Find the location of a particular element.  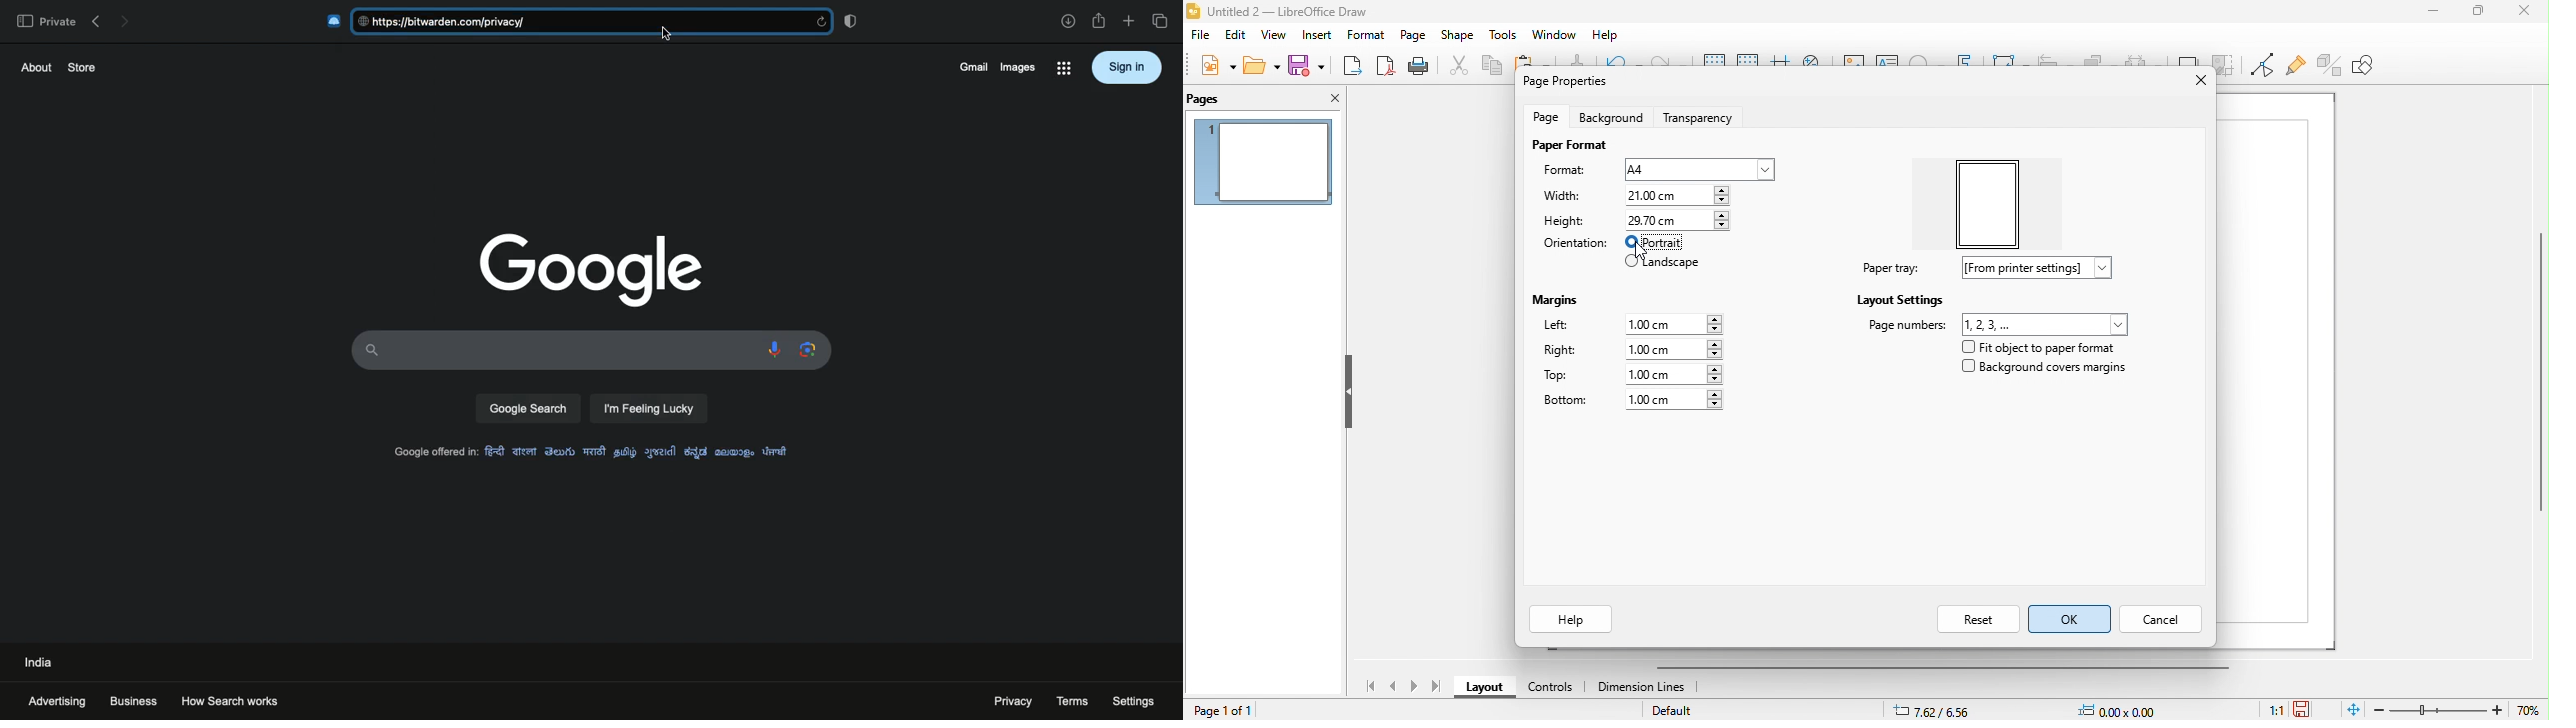

Cursor is located at coordinates (666, 35).